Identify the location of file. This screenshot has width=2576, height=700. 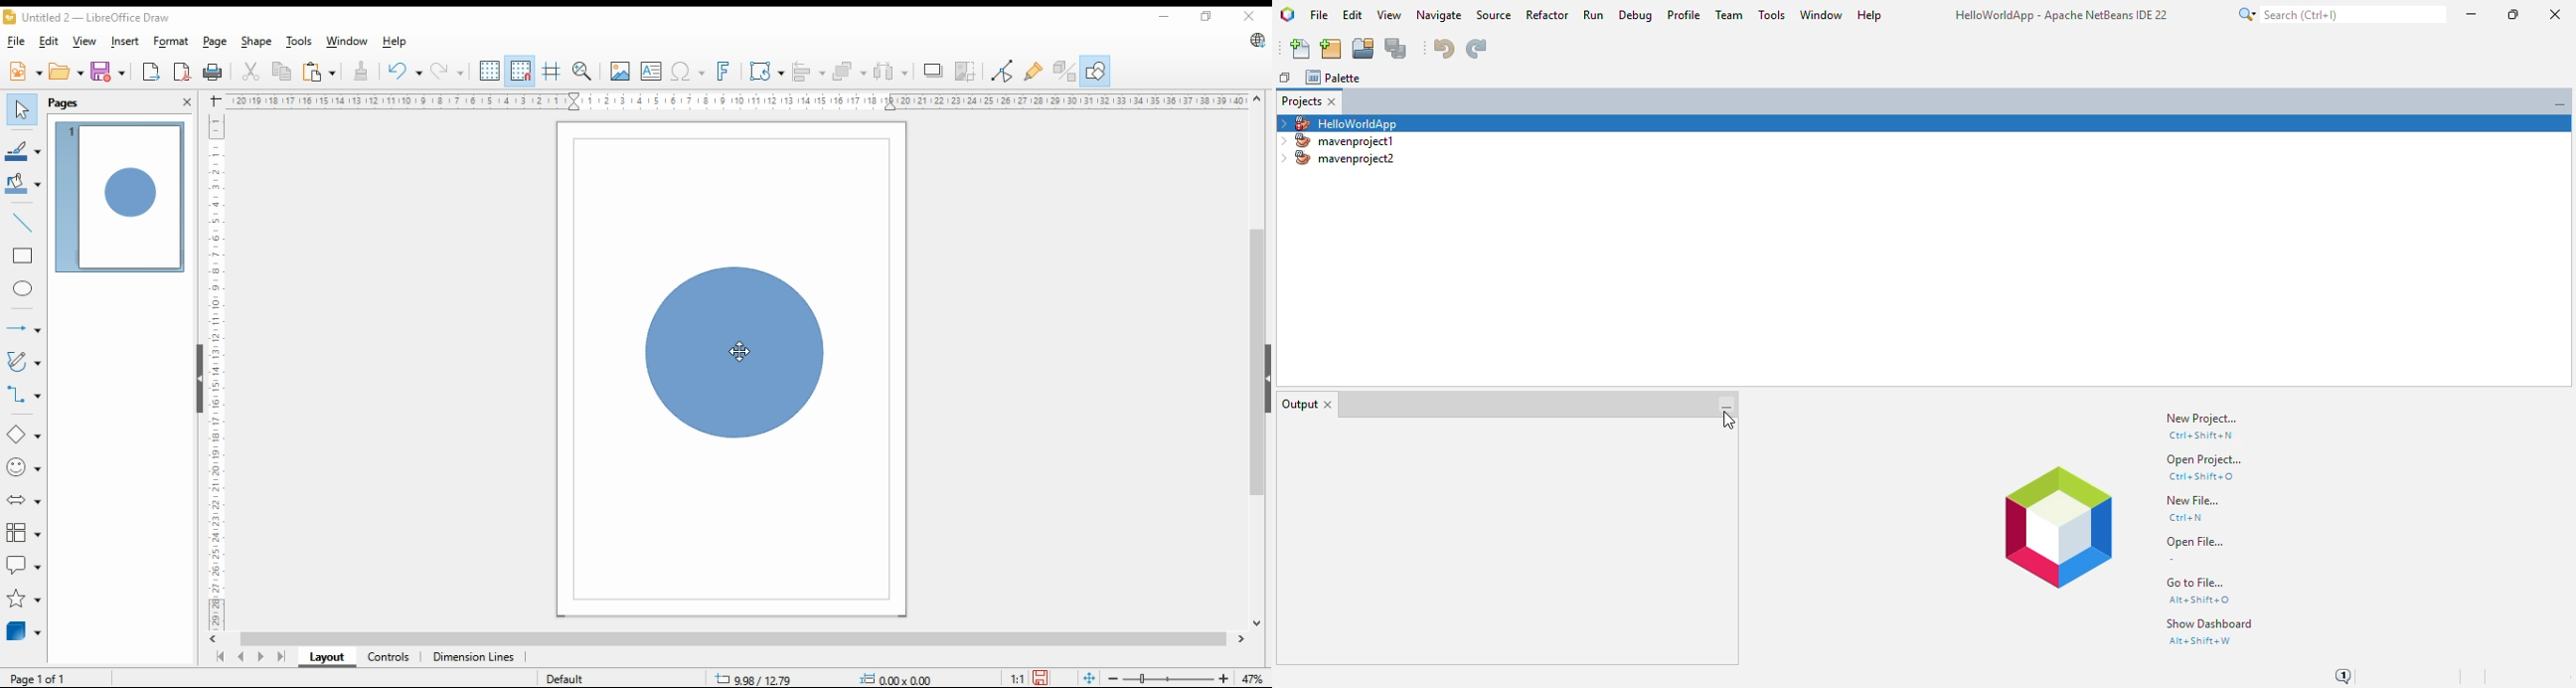
(17, 42).